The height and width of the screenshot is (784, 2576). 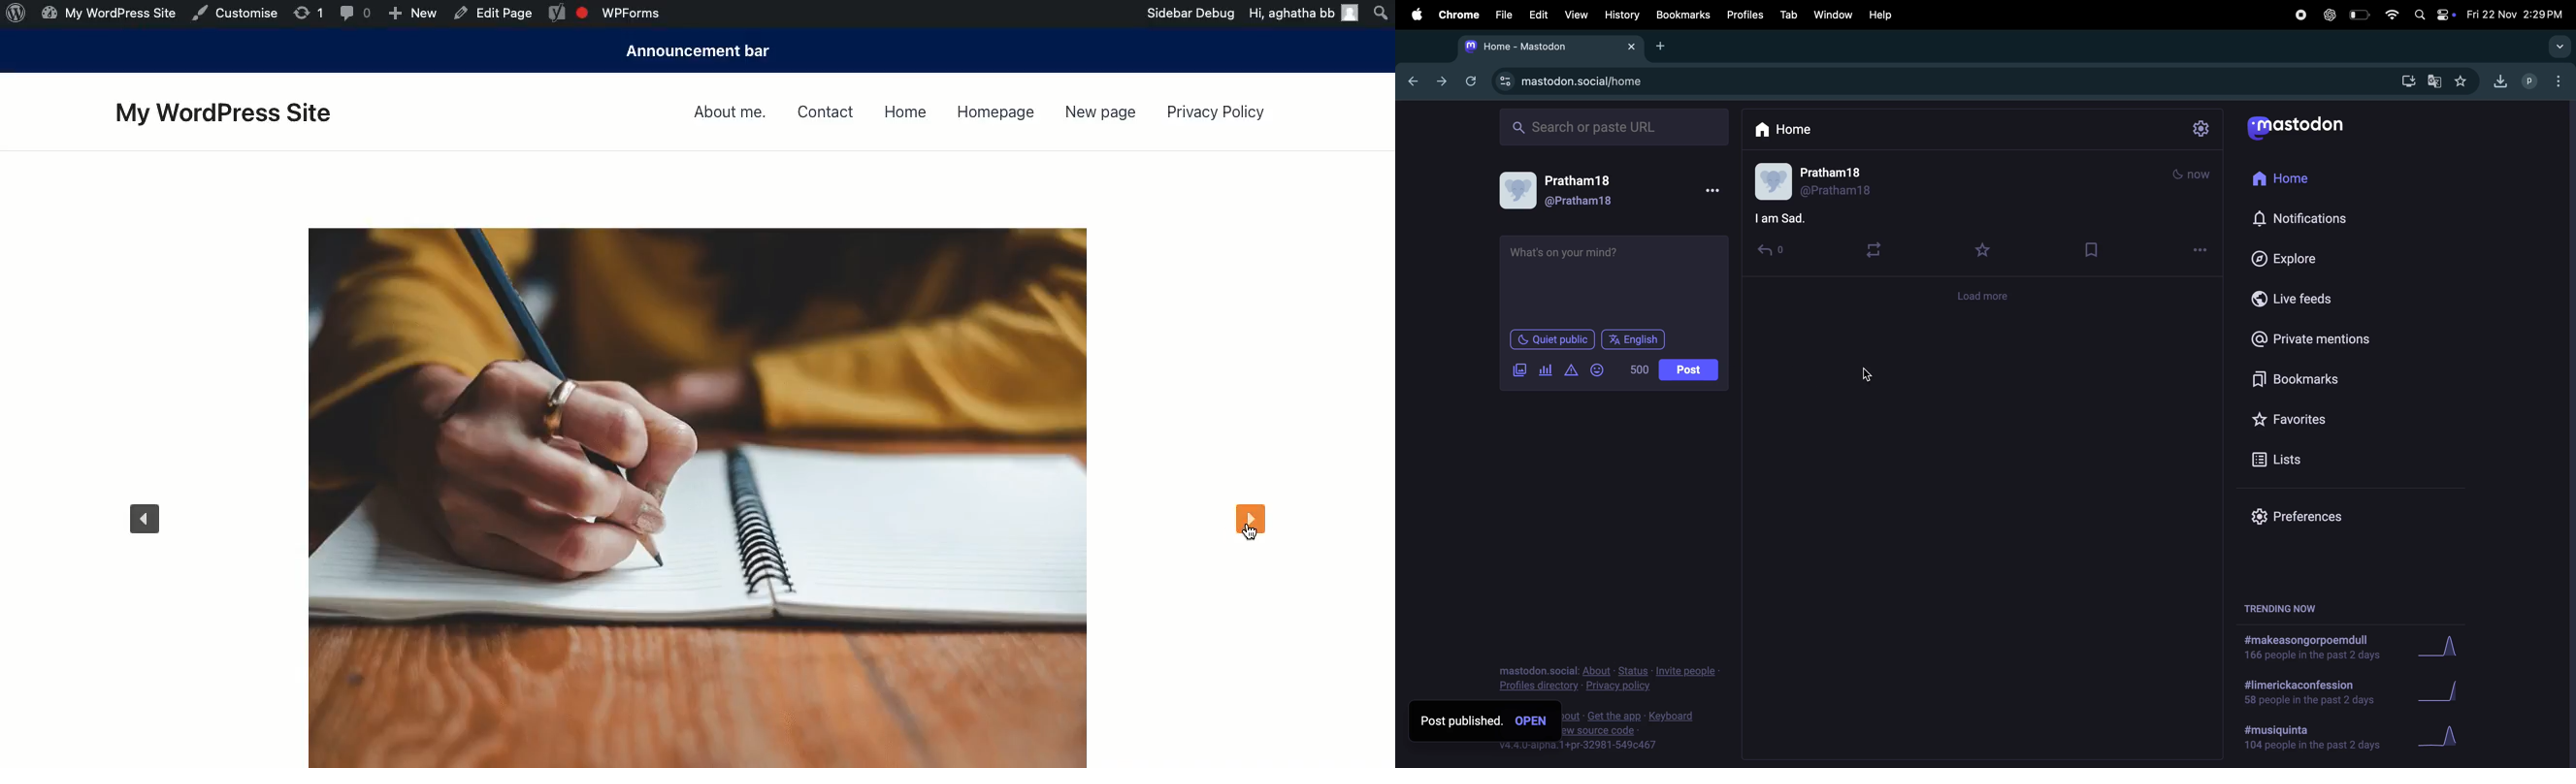 What do you see at coordinates (2465, 82) in the screenshot?
I see `favorites` at bounding box center [2465, 82].